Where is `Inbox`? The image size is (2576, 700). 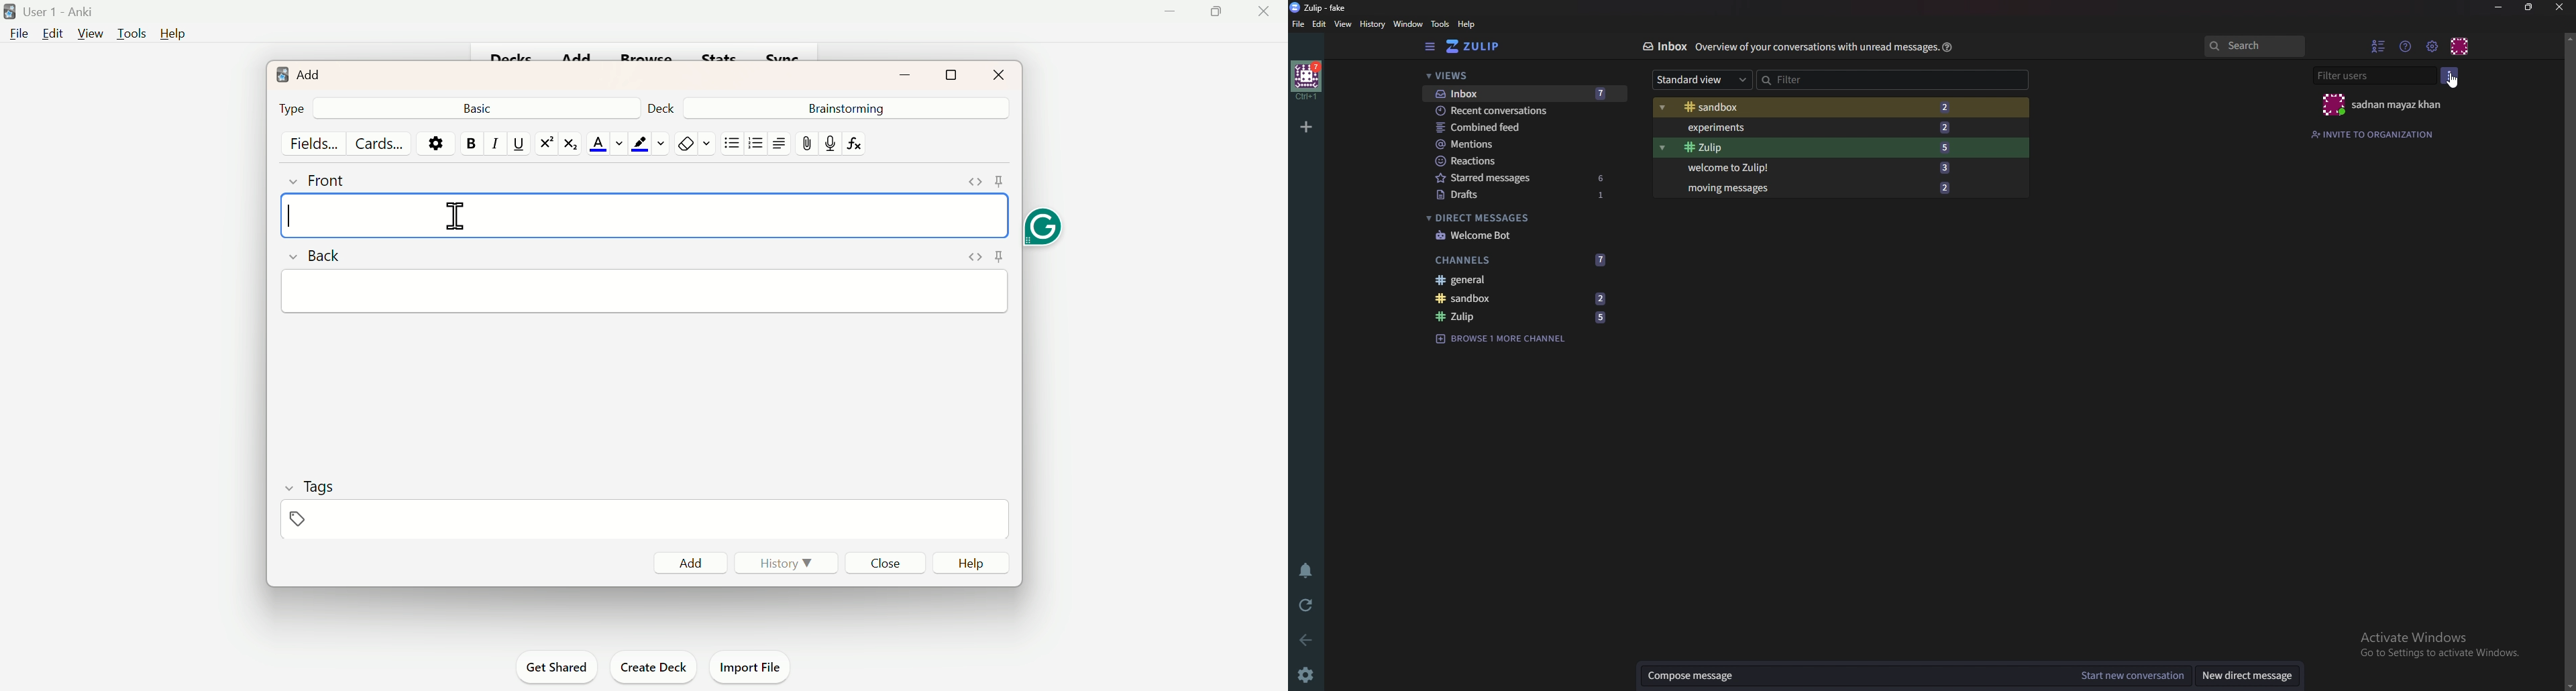 Inbox is located at coordinates (1660, 46).